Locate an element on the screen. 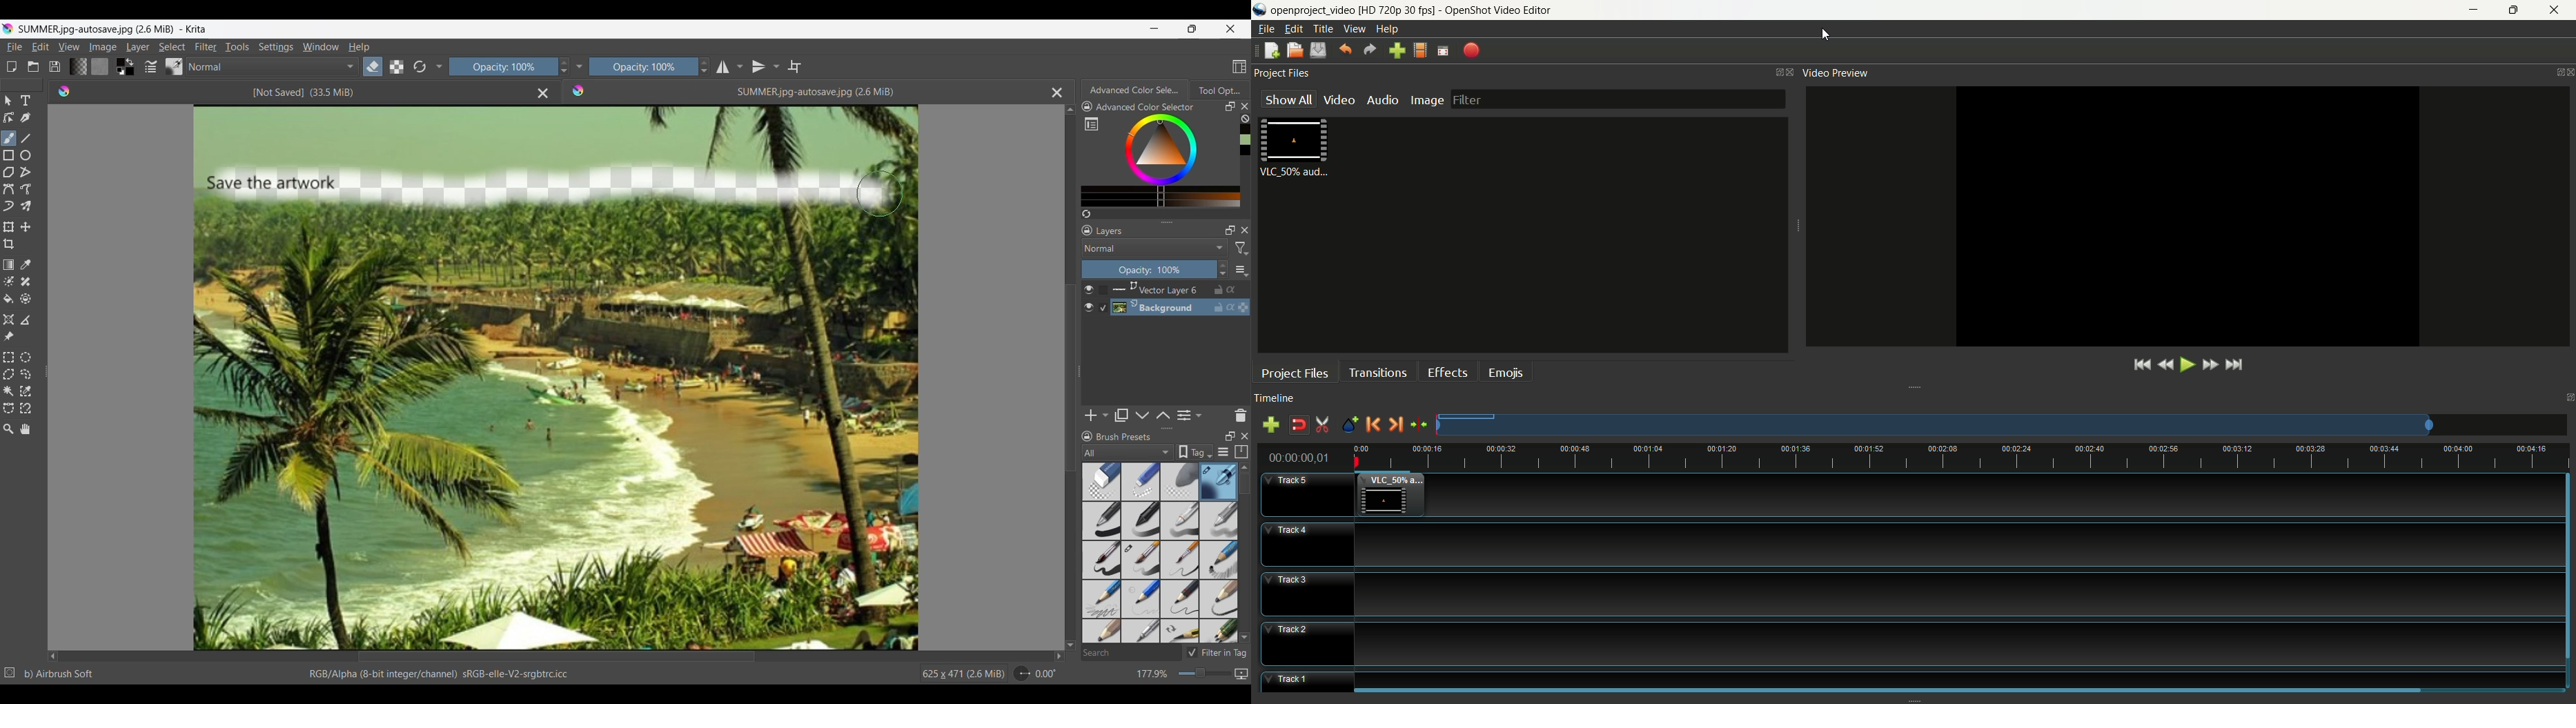 This screenshot has height=728, width=2576. Polyline tool is located at coordinates (25, 172).